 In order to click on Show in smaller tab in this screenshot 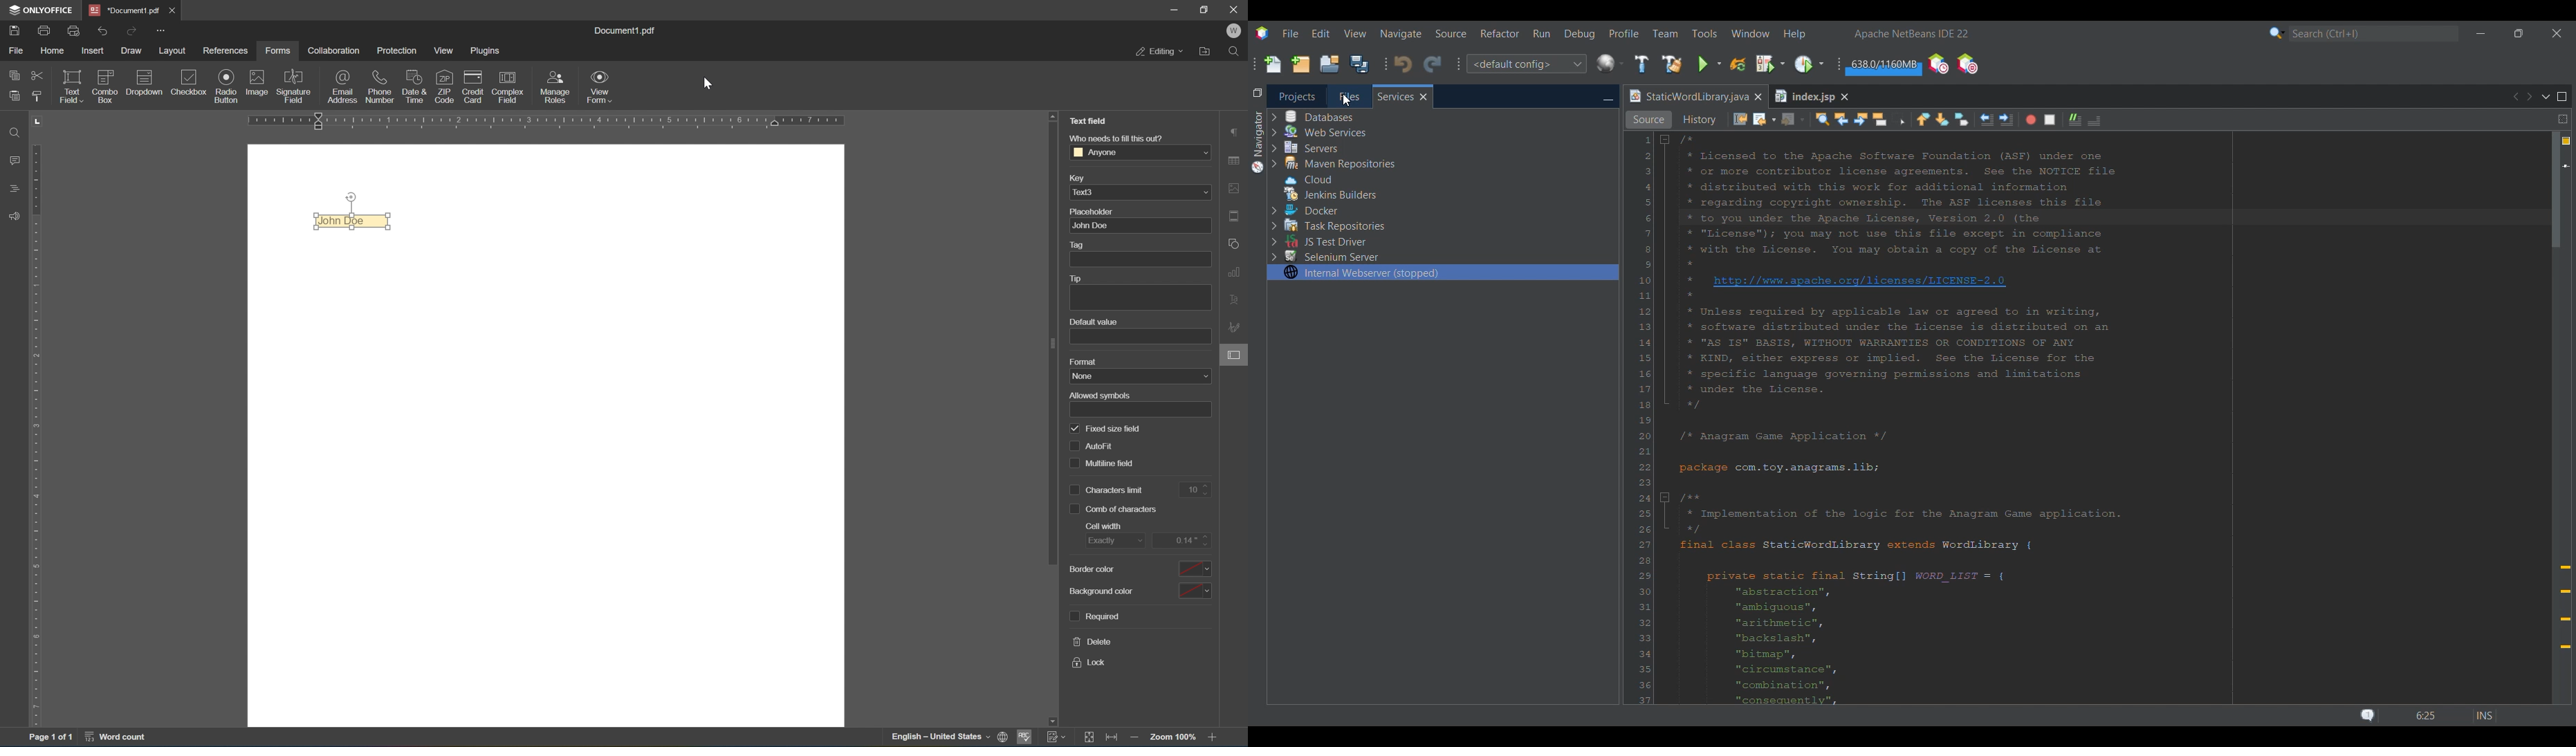, I will do `click(2519, 33)`.